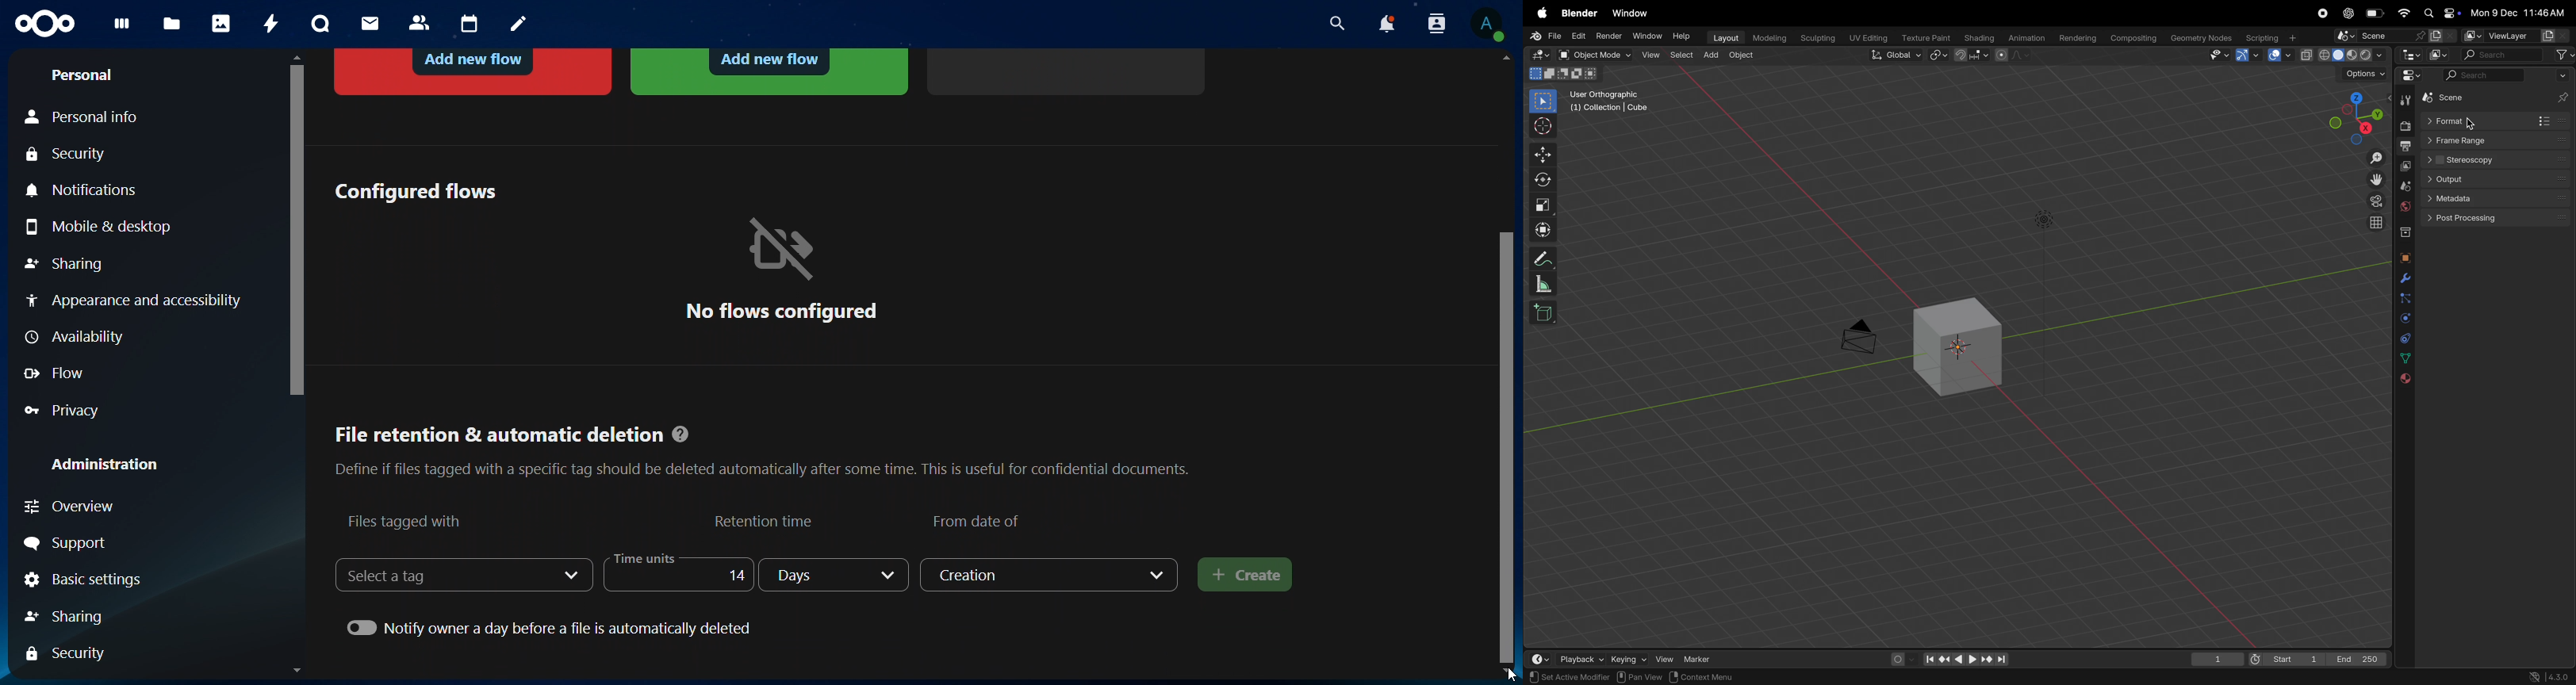 This screenshot has height=700, width=2576. Describe the element at coordinates (1960, 344) in the screenshot. I see `cube` at that location.